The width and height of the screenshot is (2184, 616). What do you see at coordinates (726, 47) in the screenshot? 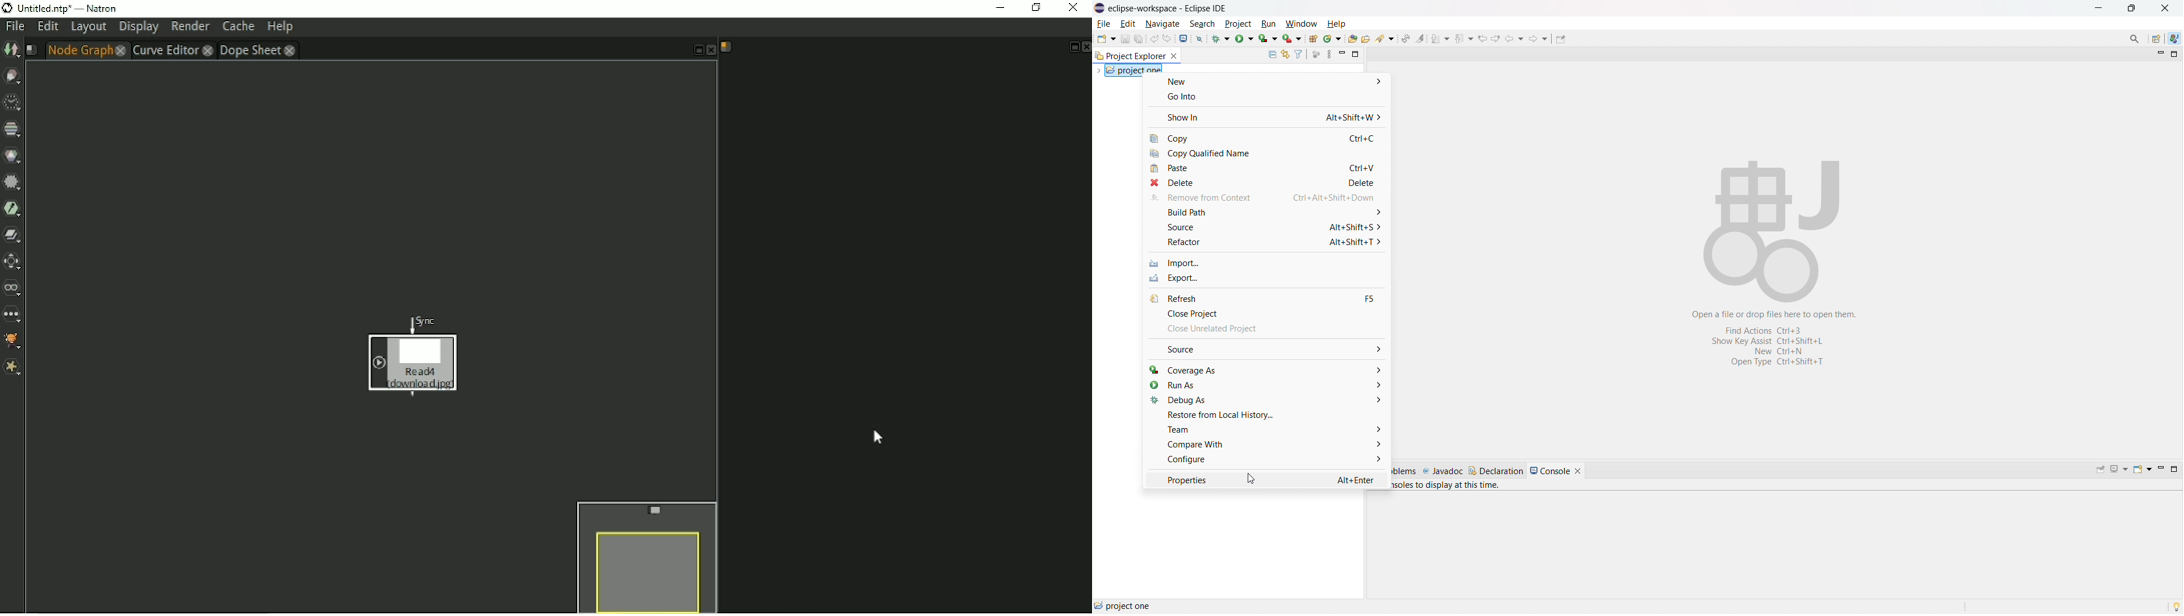
I see `Script name` at bounding box center [726, 47].